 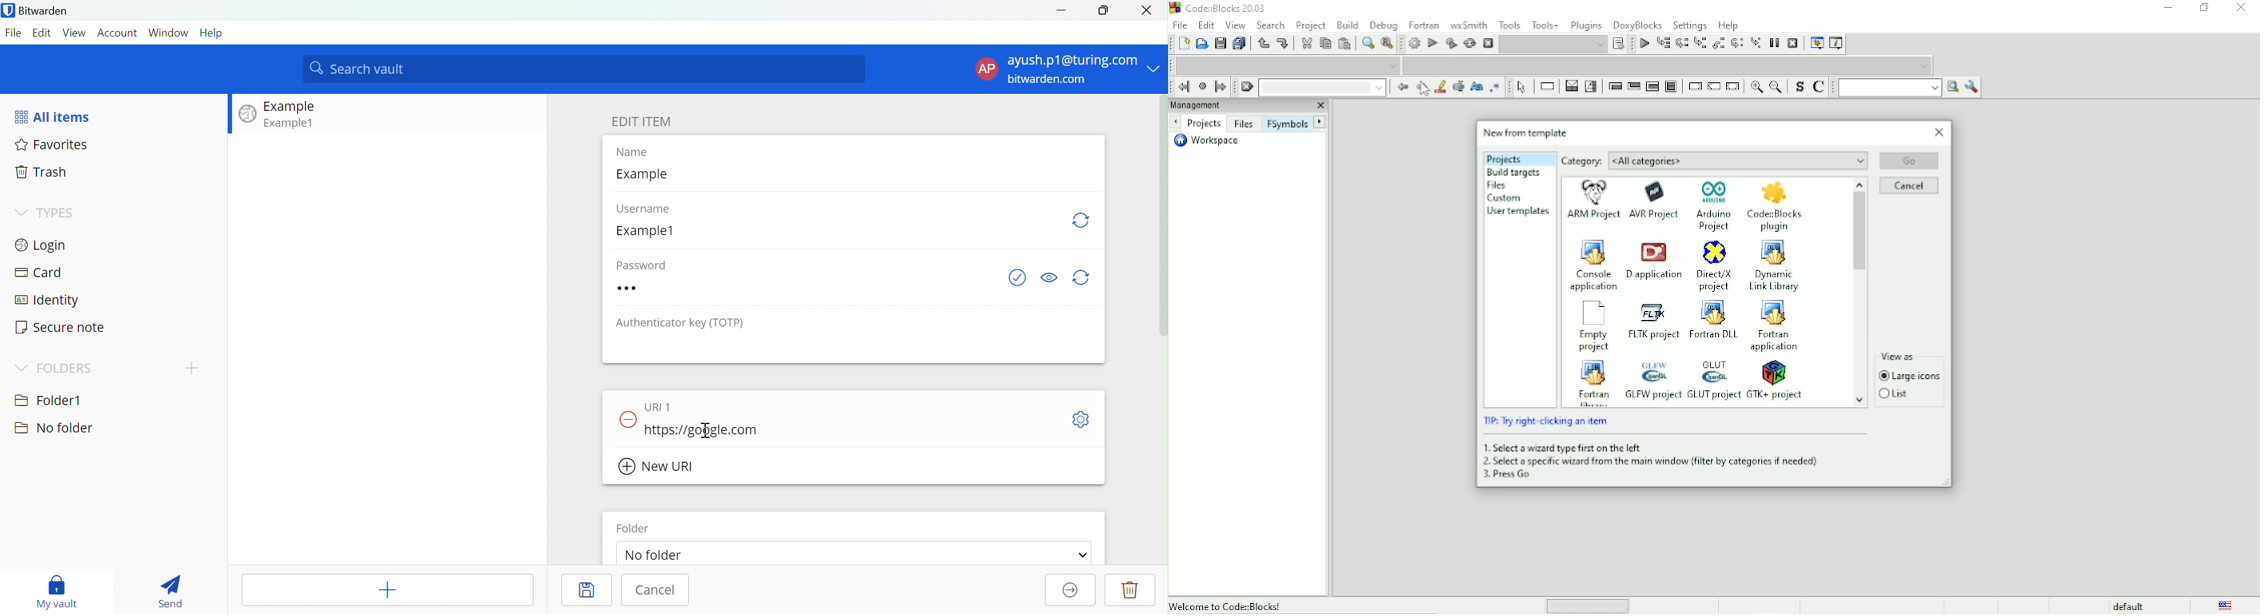 I want to click on Remove URL, so click(x=629, y=417).